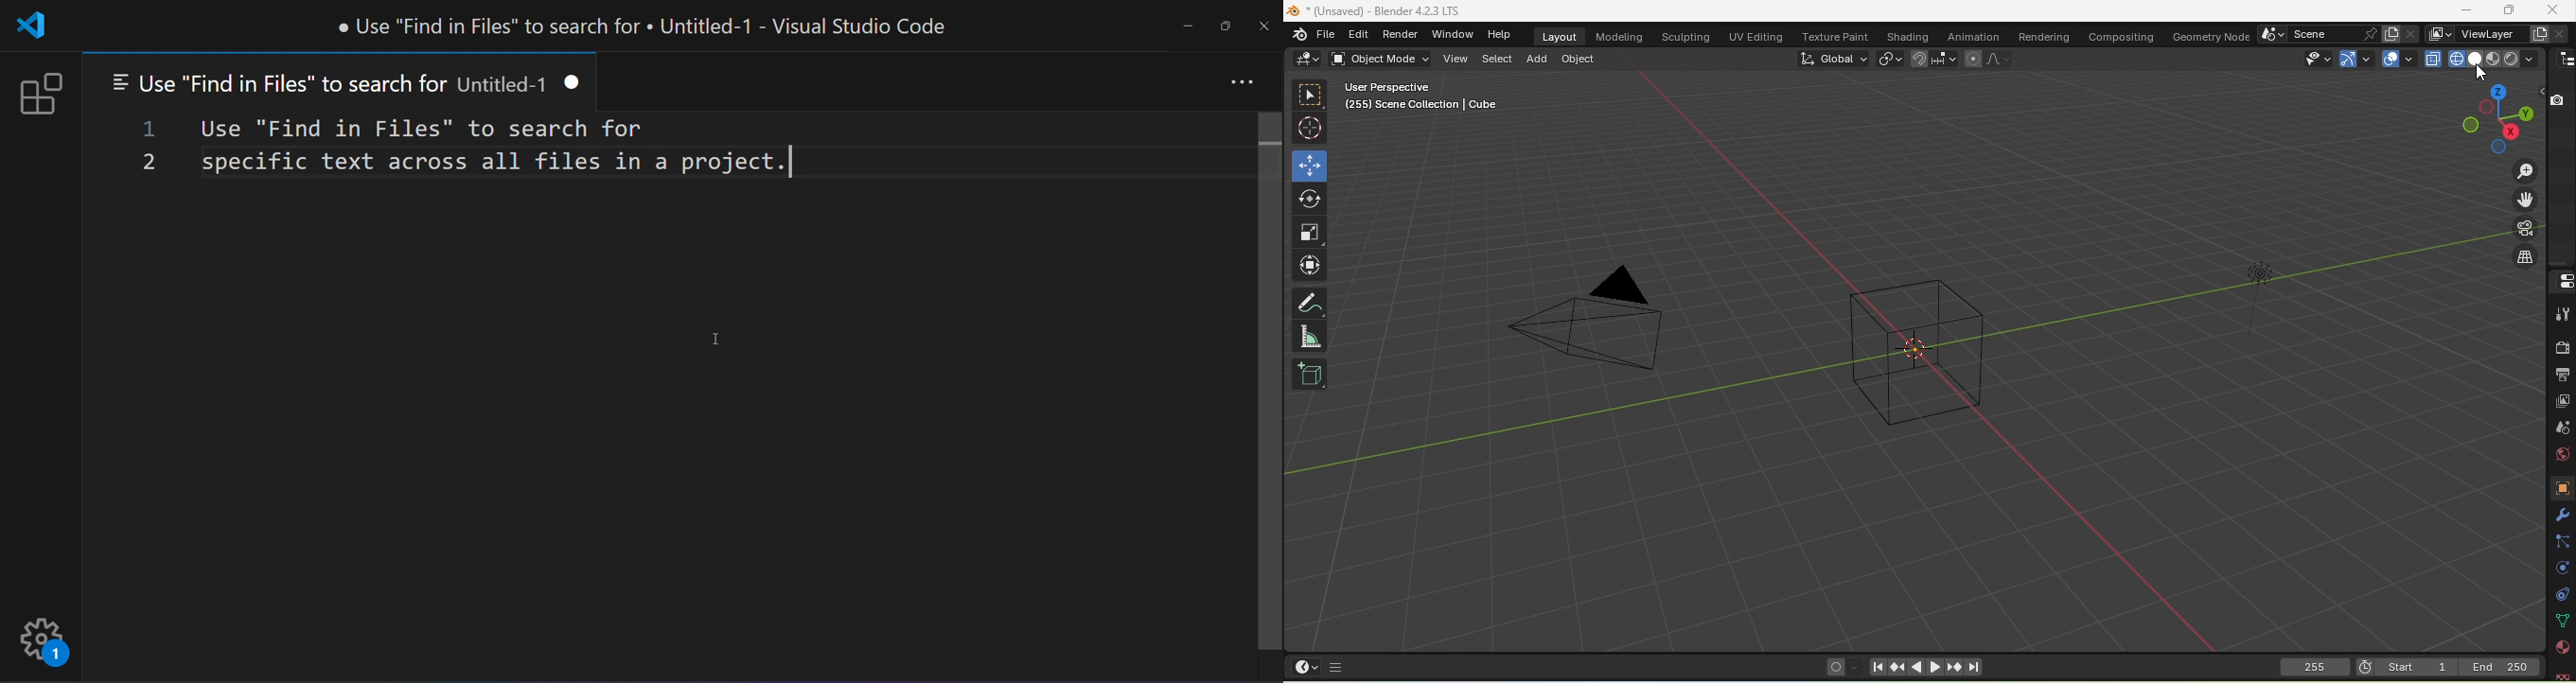  I want to click on more, so click(1240, 83).